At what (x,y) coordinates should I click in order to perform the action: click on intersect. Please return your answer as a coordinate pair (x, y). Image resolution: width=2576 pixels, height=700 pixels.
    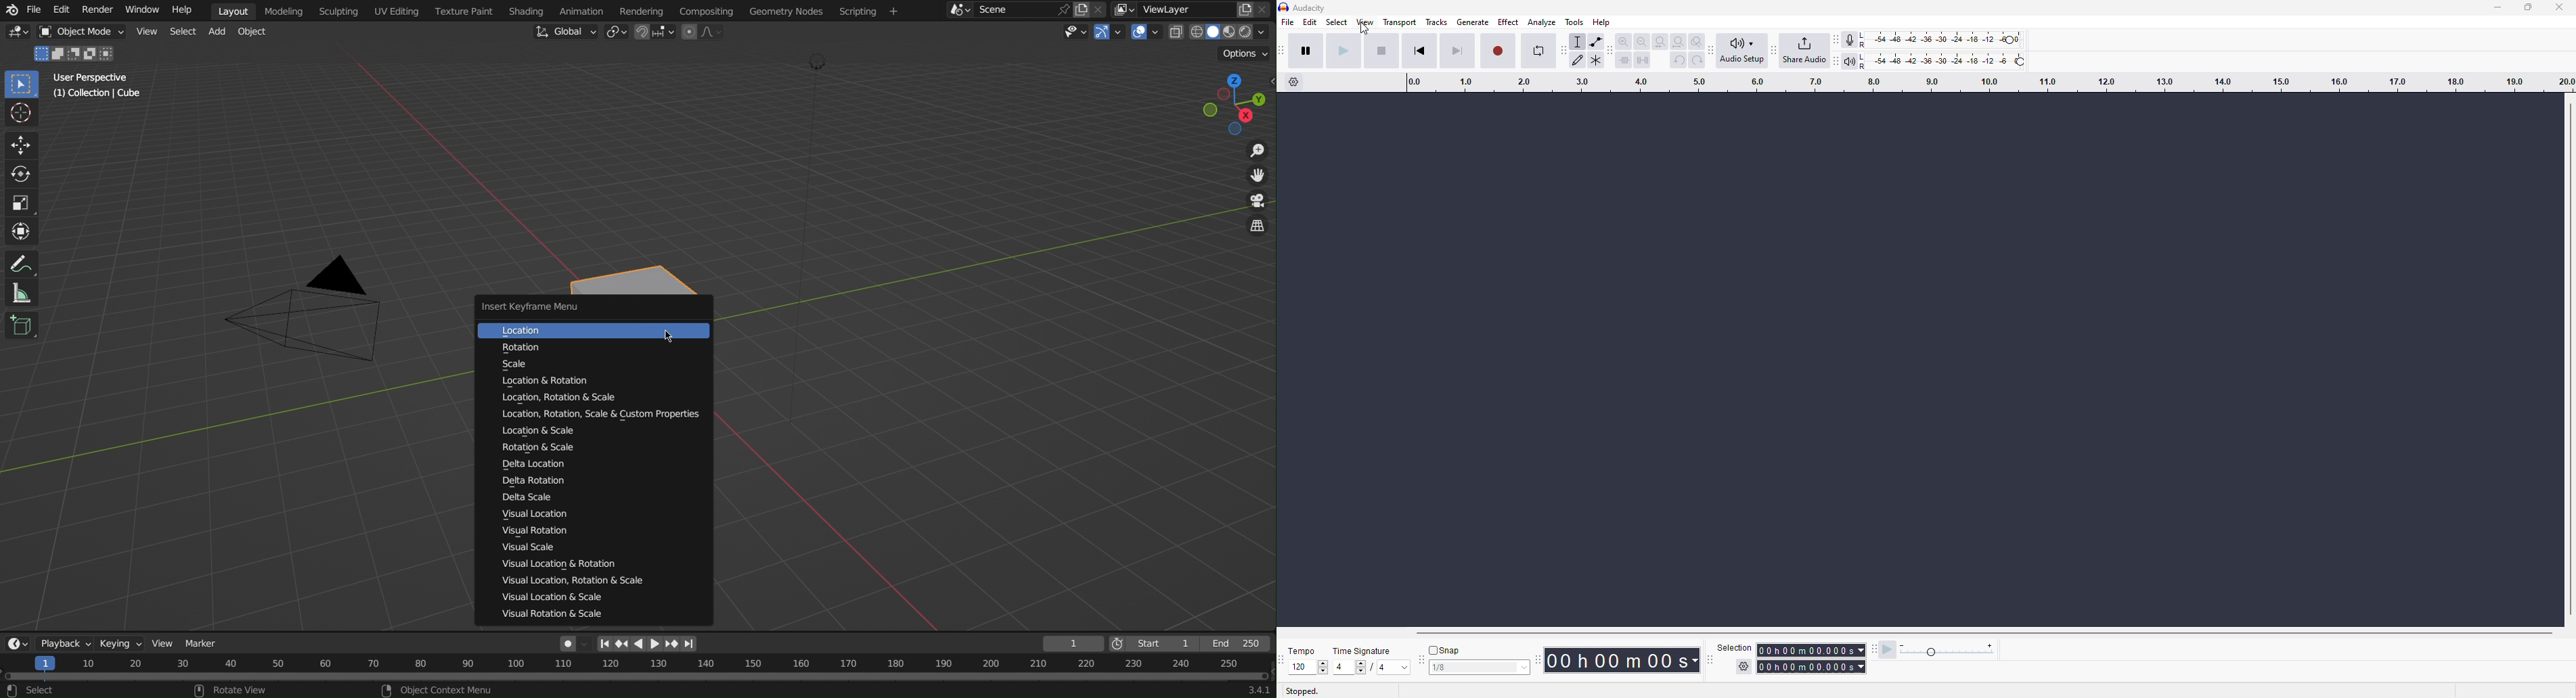
    Looking at the image, I should click on (111, 54).